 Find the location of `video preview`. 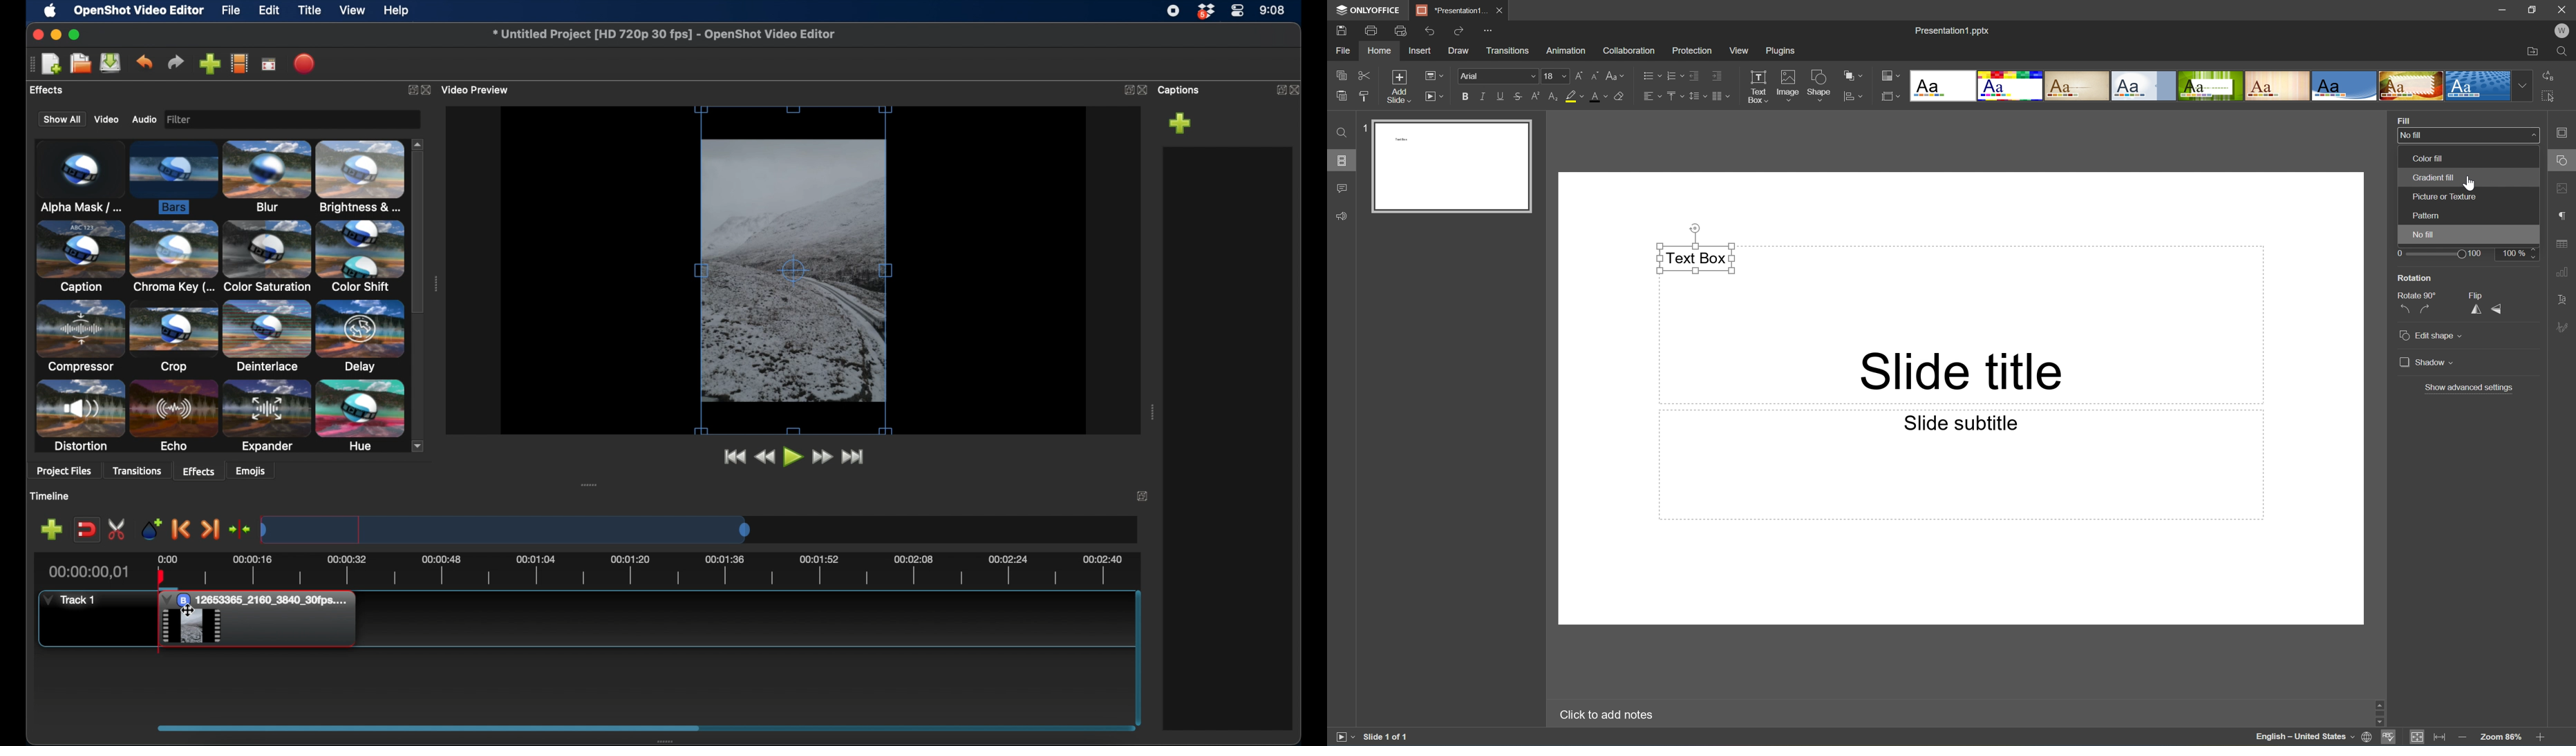

video preview is located at coordinates (478, 88).